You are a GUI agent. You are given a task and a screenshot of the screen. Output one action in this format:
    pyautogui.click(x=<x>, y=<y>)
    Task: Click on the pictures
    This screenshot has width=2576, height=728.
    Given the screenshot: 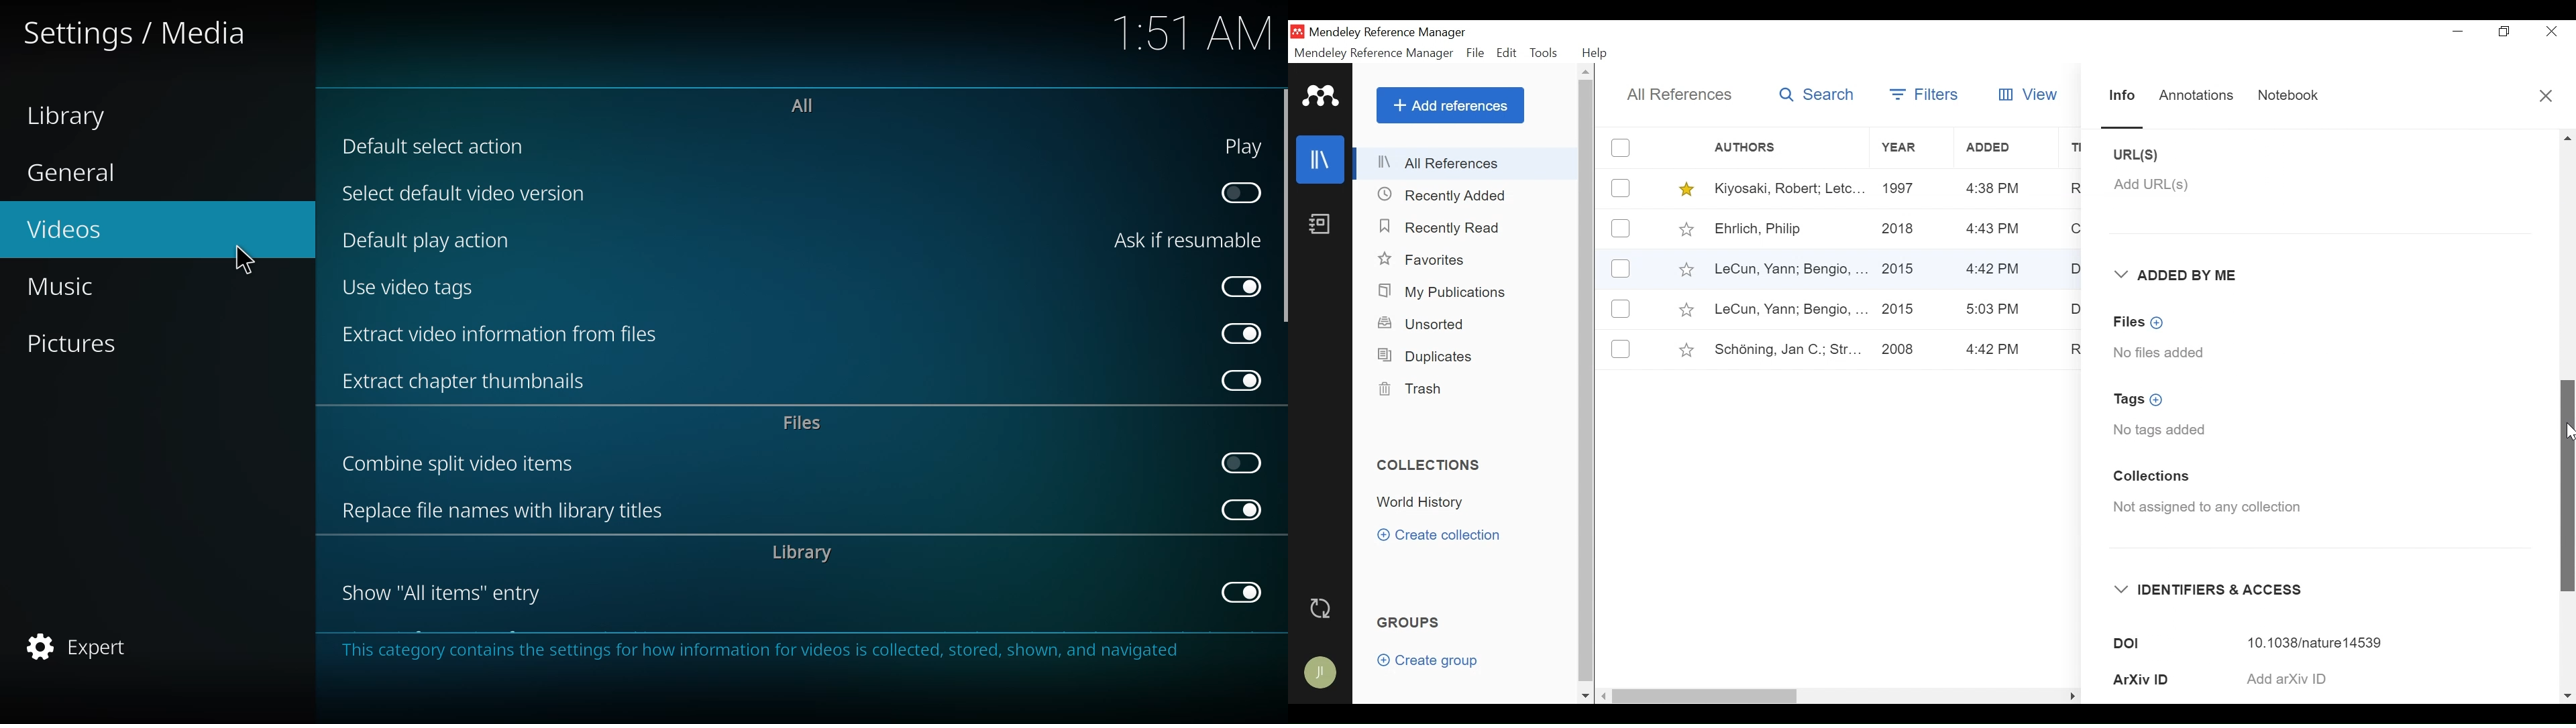 What is the action you would take?
    pyautogui.click(x=80, y=345)
    